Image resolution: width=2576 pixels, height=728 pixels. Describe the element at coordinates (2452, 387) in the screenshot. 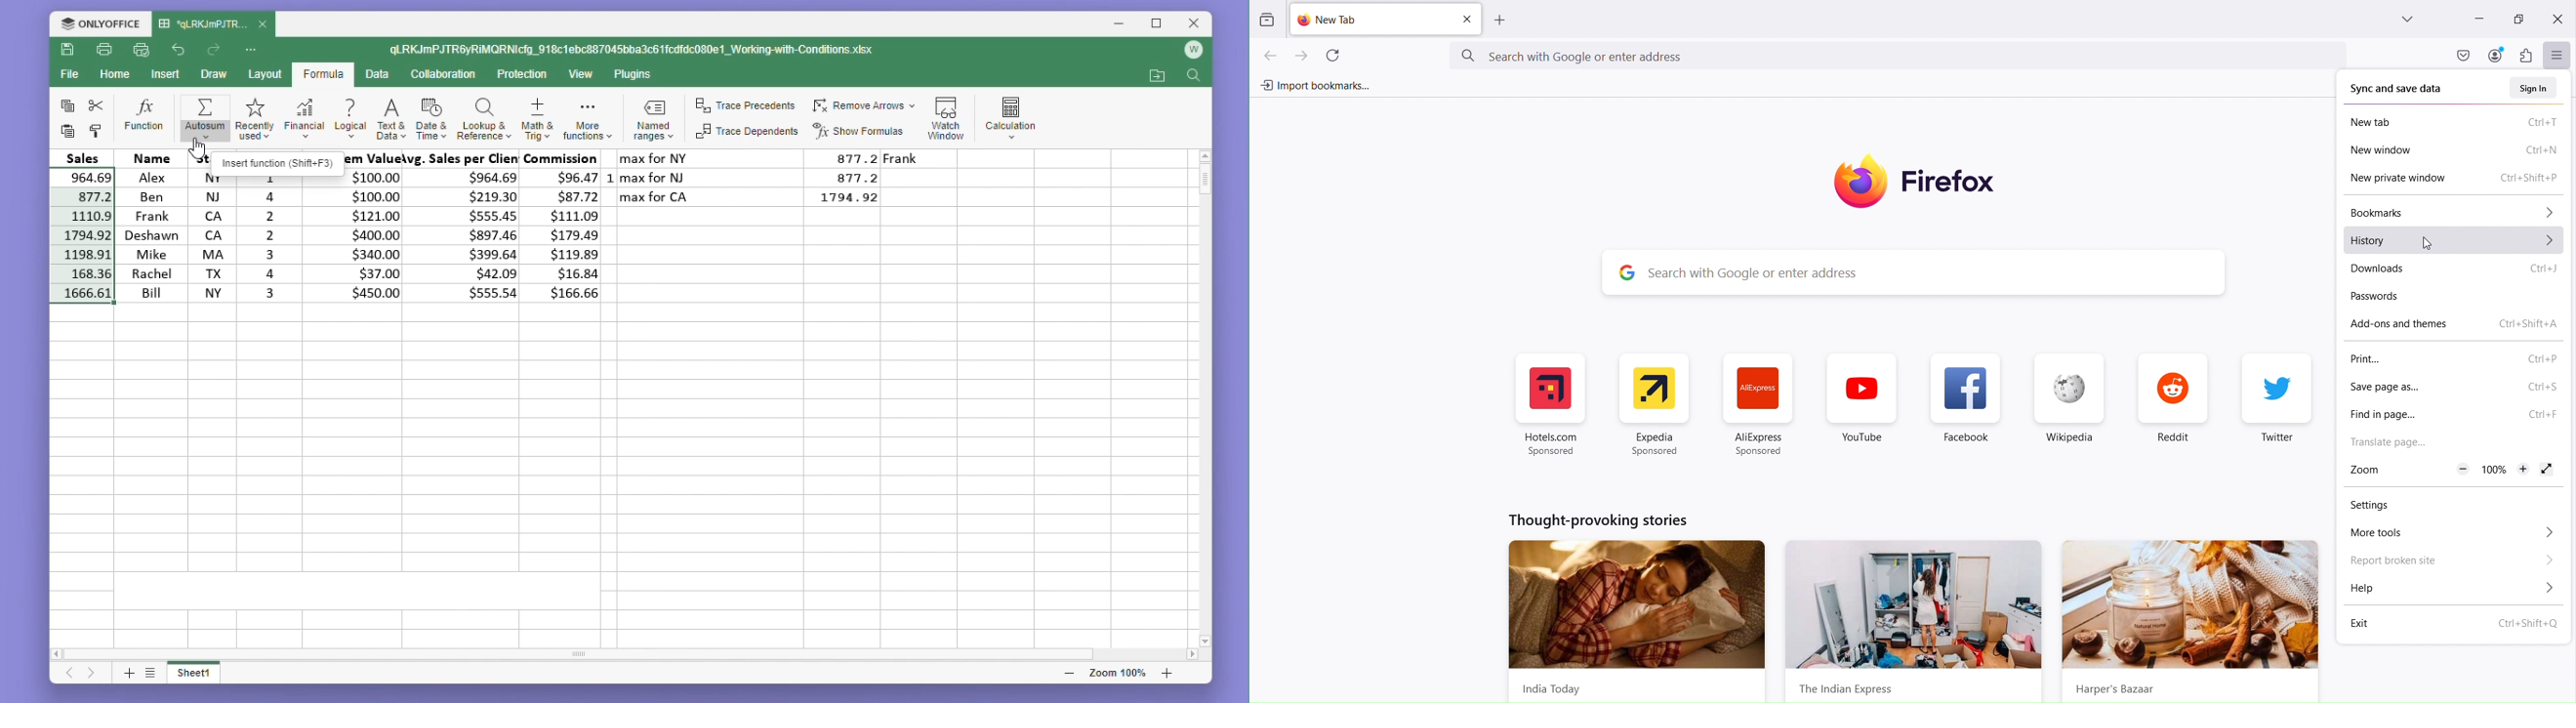

I see `Save page as` at that location.